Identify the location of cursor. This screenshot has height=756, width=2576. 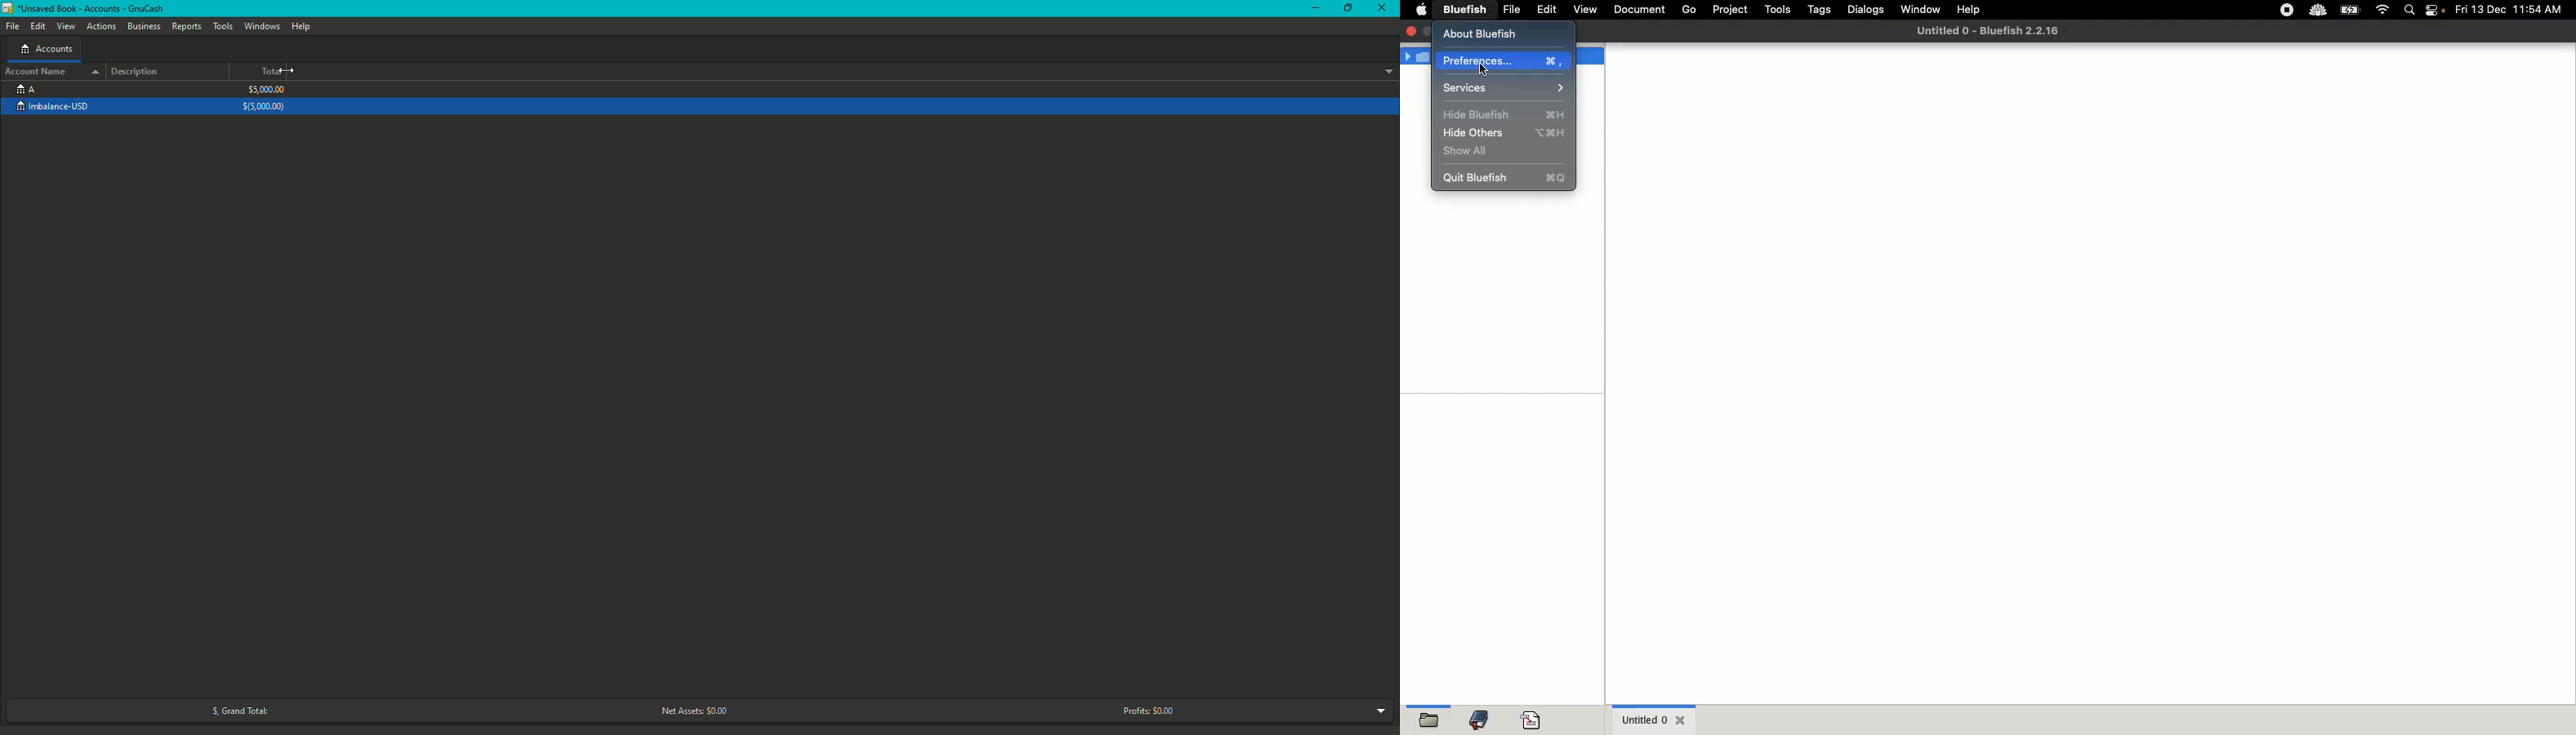
(1484, 69).